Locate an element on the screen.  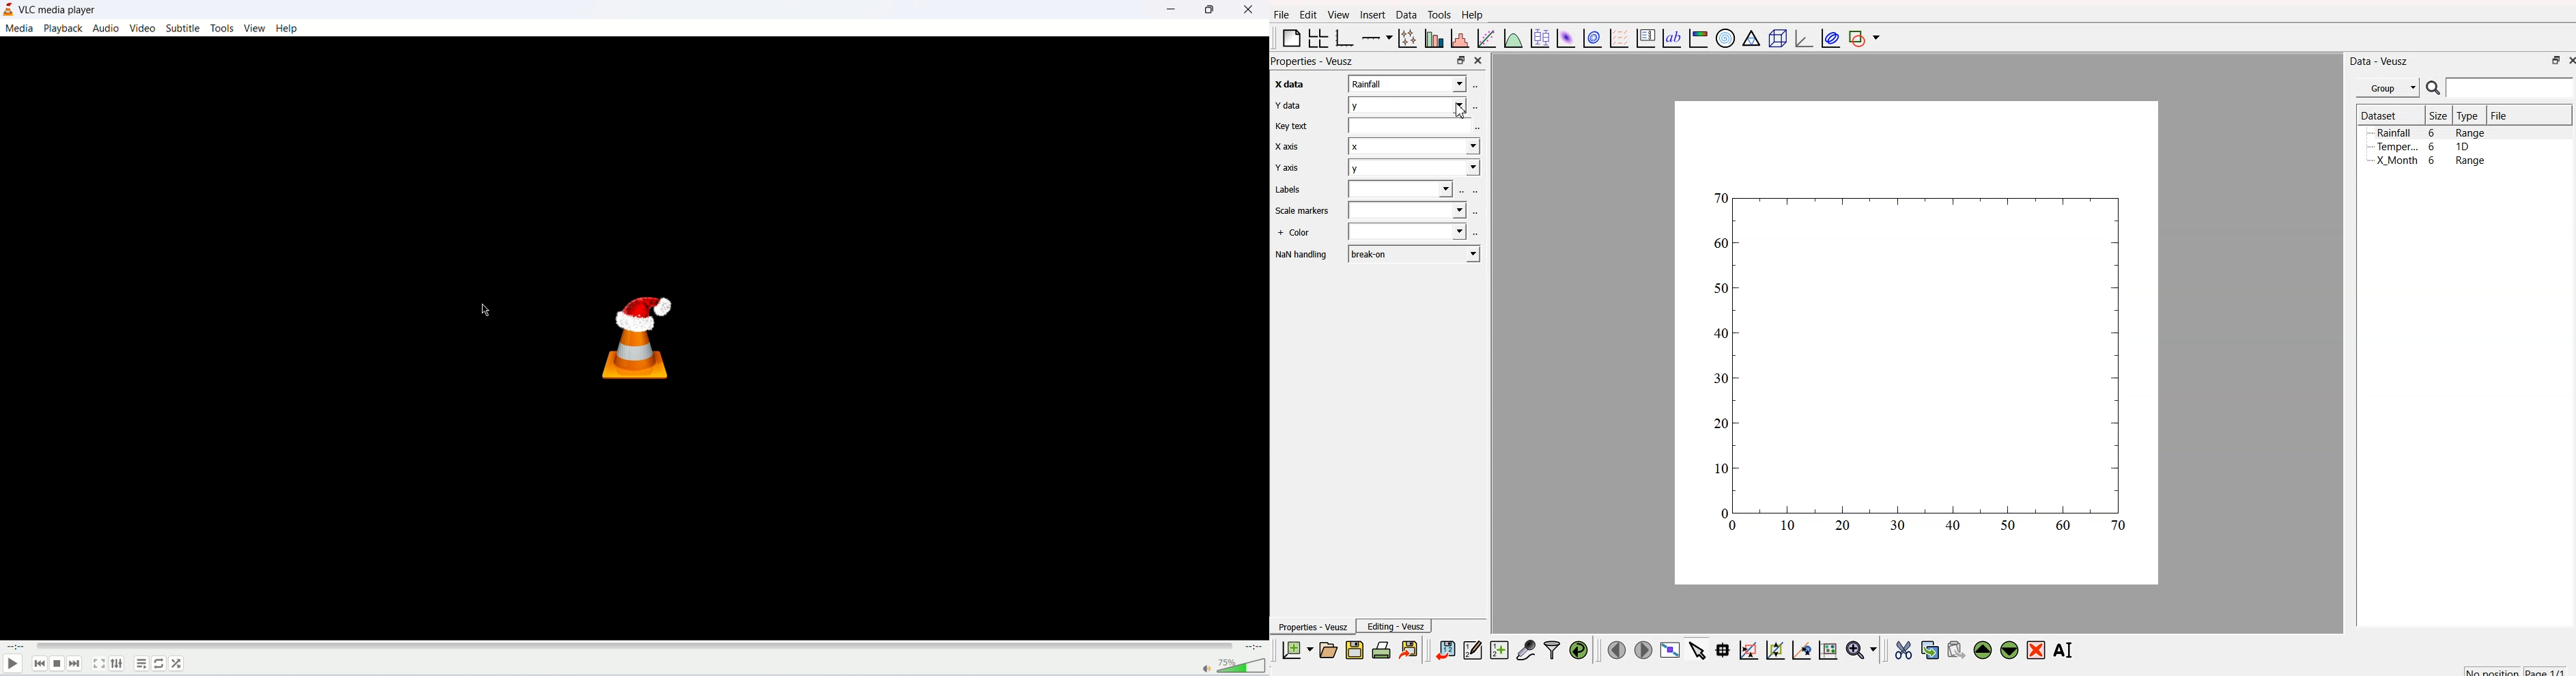
media is located at coordinates (19, 28).